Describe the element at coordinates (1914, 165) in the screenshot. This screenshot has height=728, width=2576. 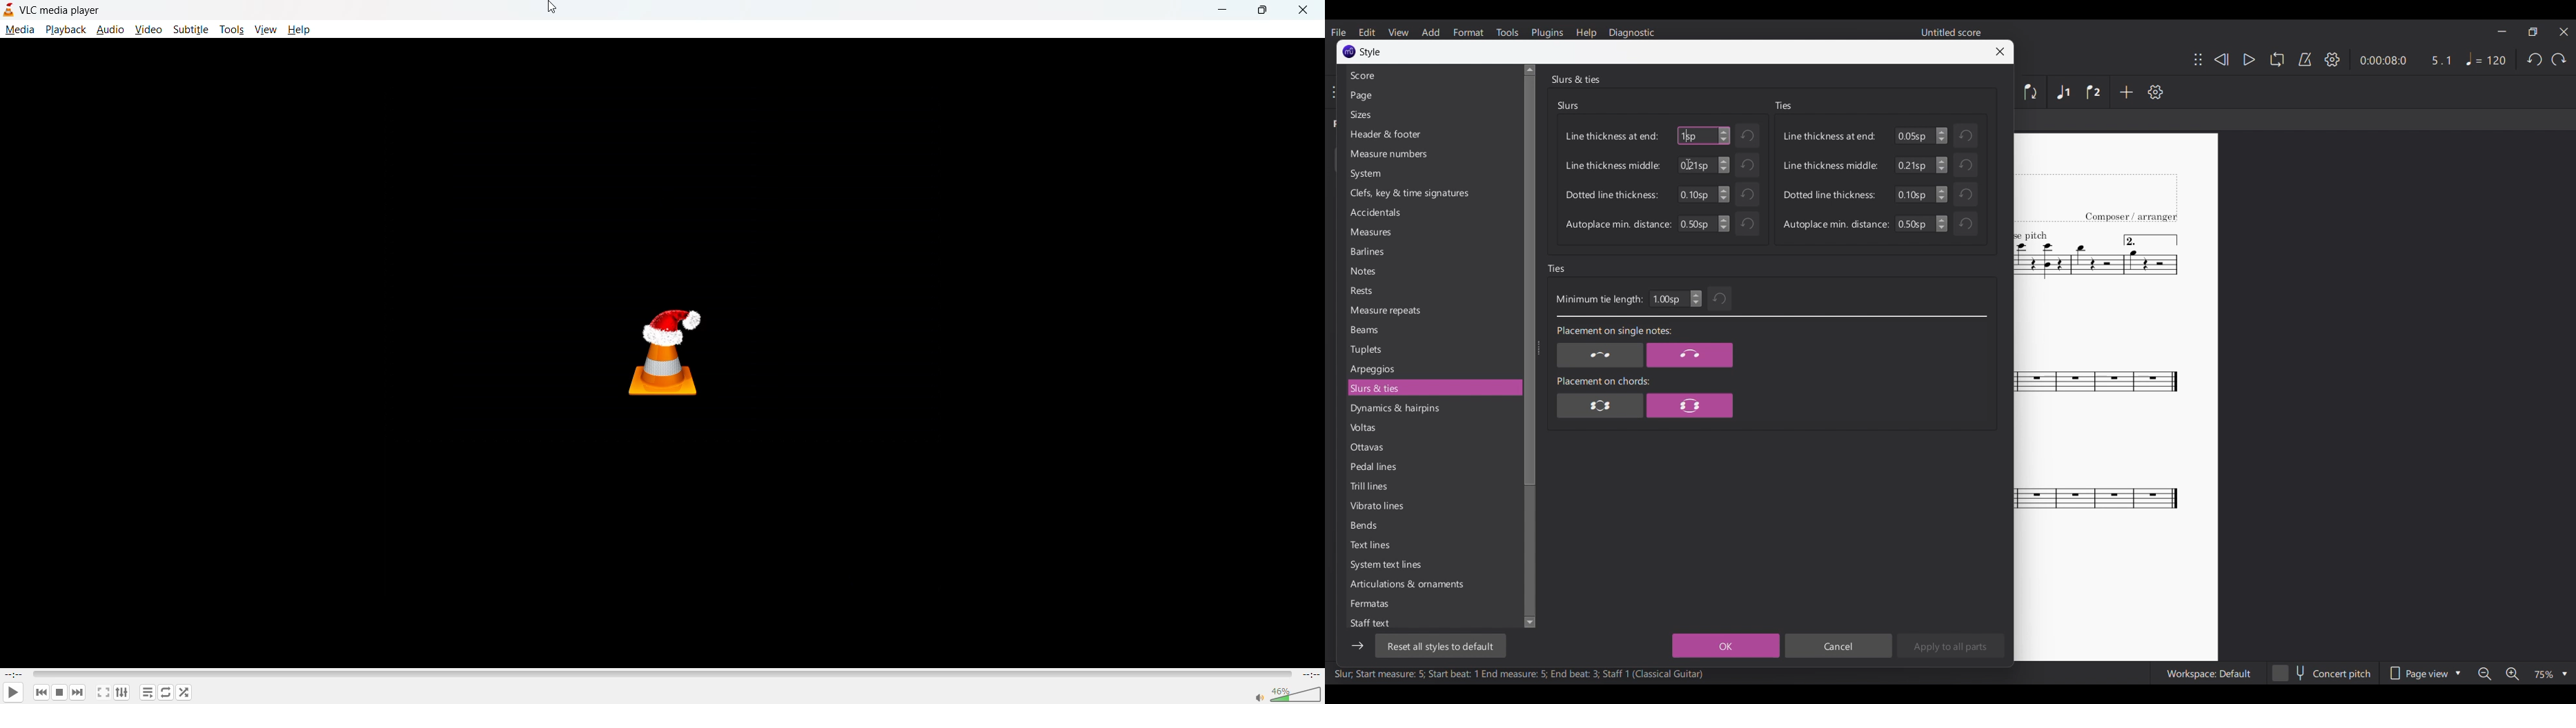
I see `Input line thickness middle` at that location.